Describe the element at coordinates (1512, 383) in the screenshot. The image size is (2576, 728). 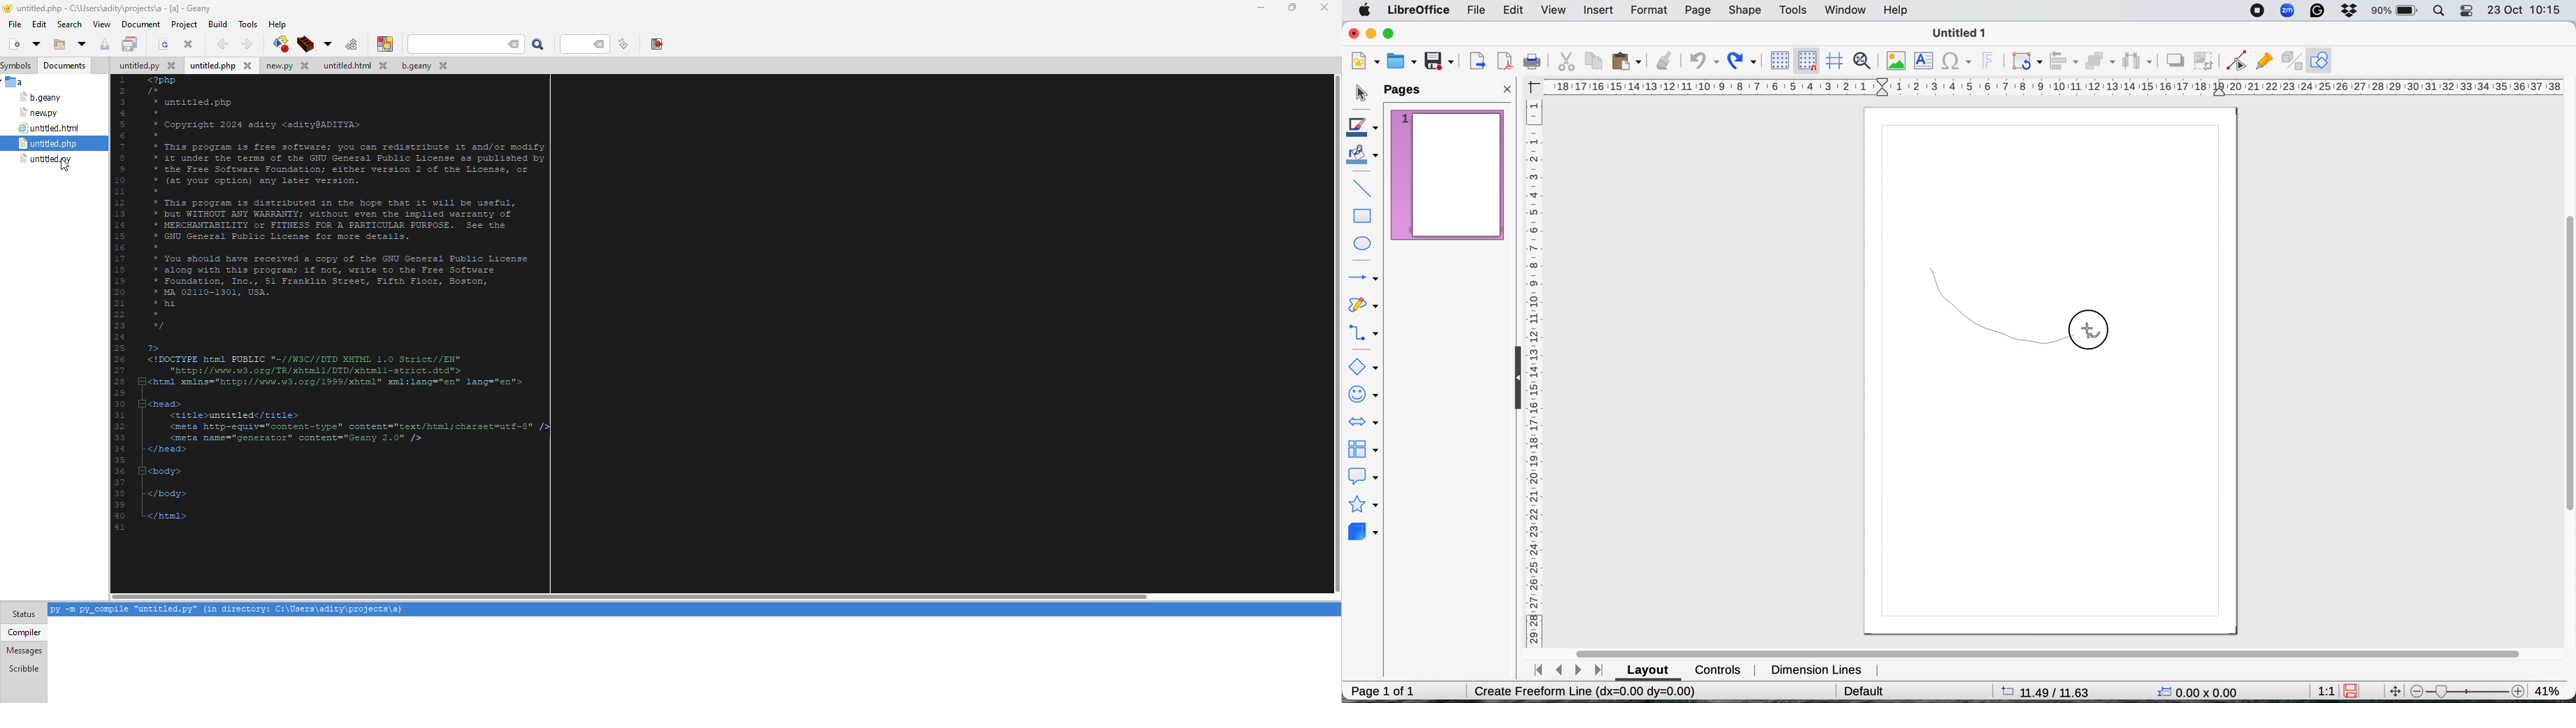
I see `collapse` at that location.